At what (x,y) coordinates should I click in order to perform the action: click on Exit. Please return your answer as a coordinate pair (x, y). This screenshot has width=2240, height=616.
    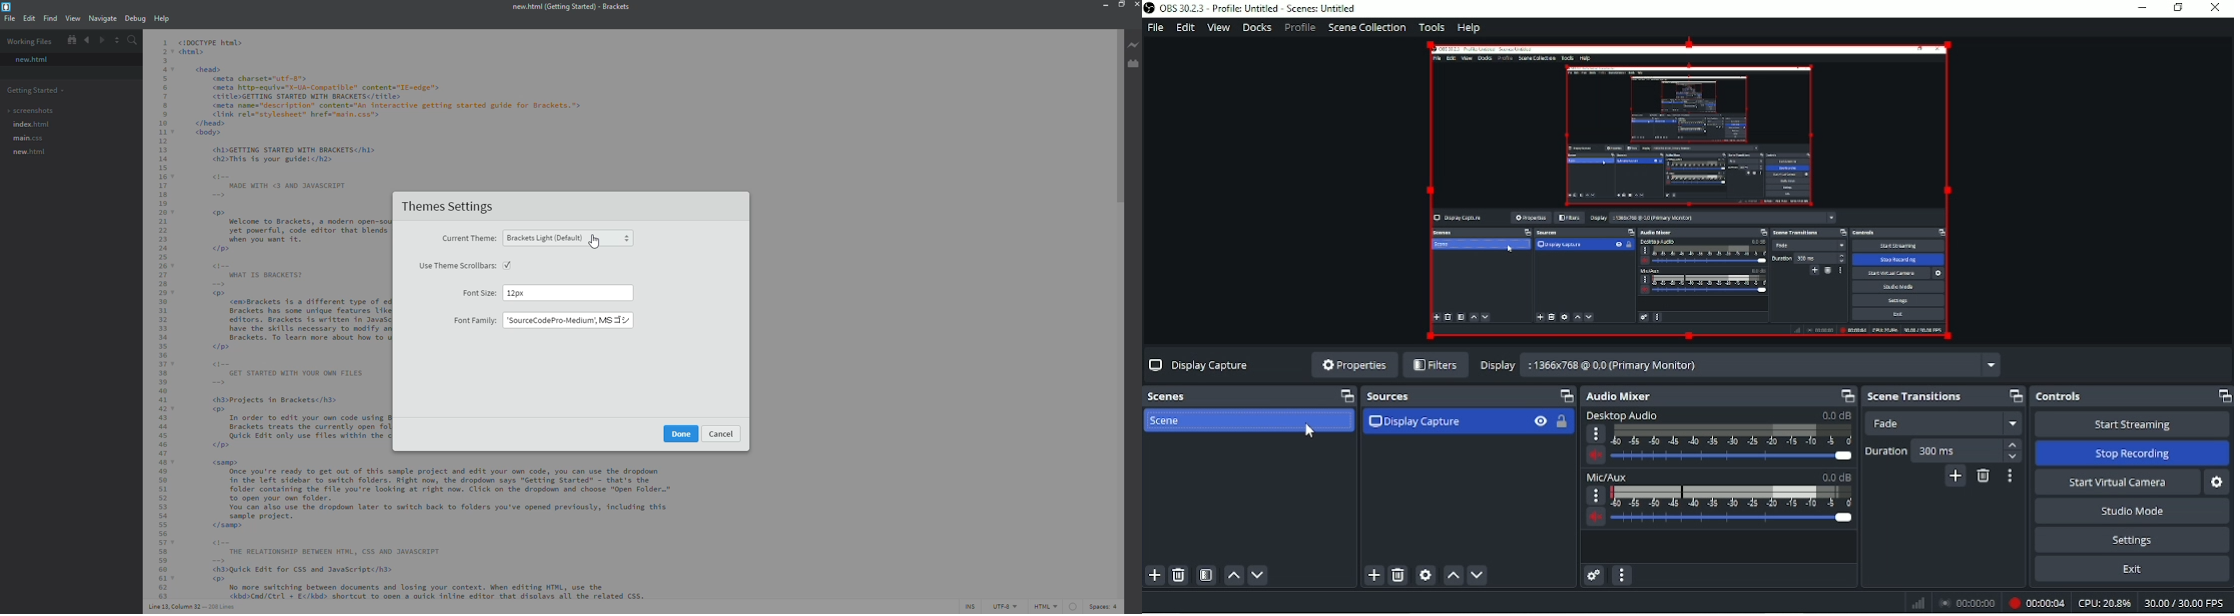
    Looking at the image, I should click on (2132, 571).